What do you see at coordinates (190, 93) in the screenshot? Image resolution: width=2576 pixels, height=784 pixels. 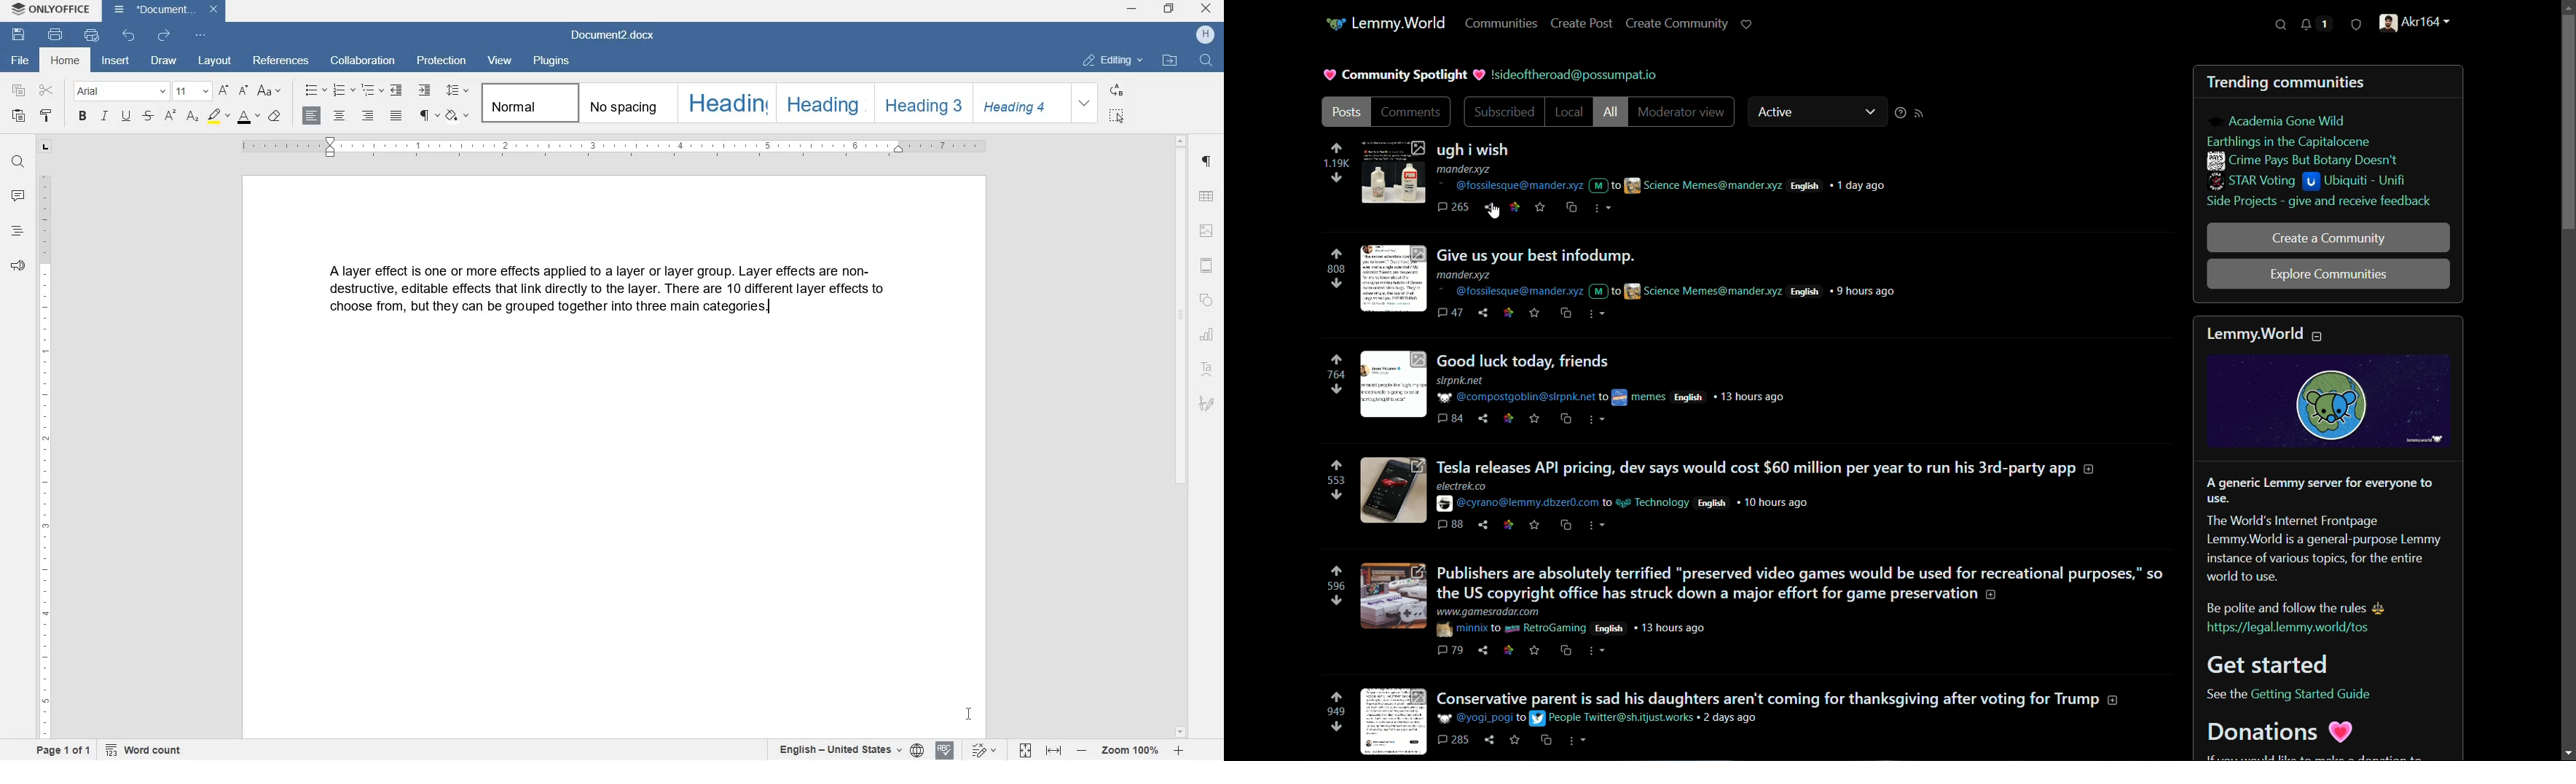 I see `FONT SIZE` at bounding box center [190, 93].